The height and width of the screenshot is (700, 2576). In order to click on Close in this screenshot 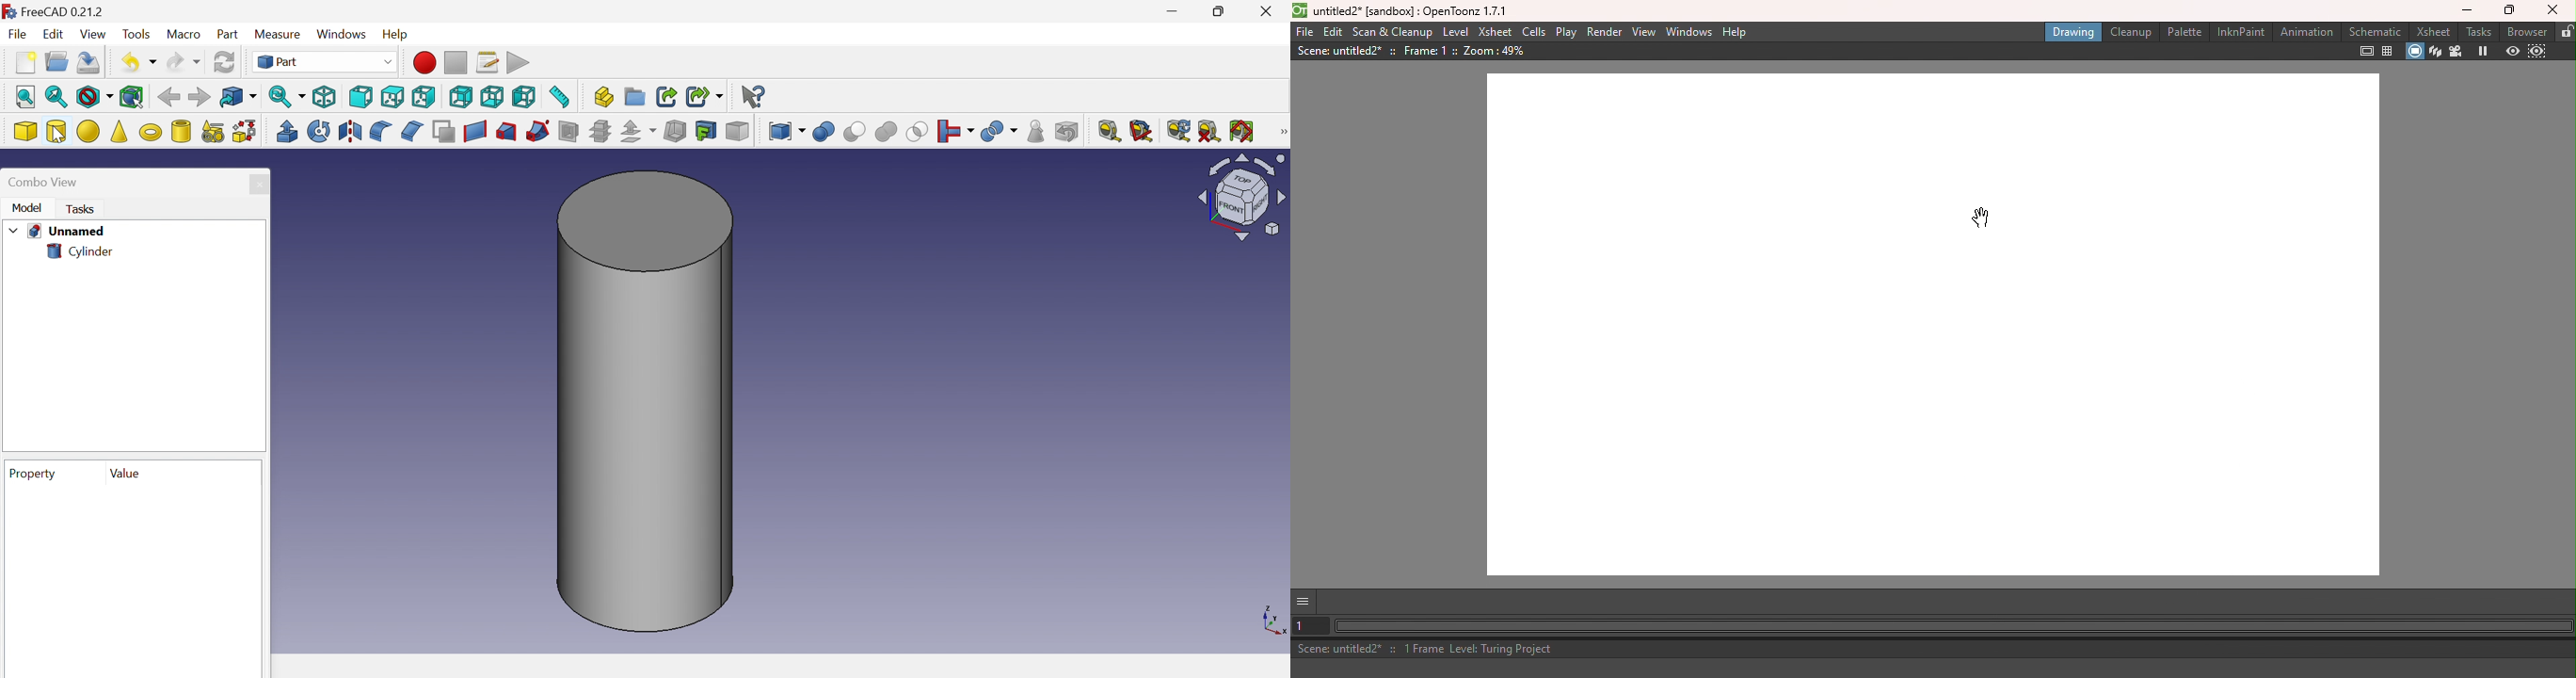, I will do `click(1269, 9)`.